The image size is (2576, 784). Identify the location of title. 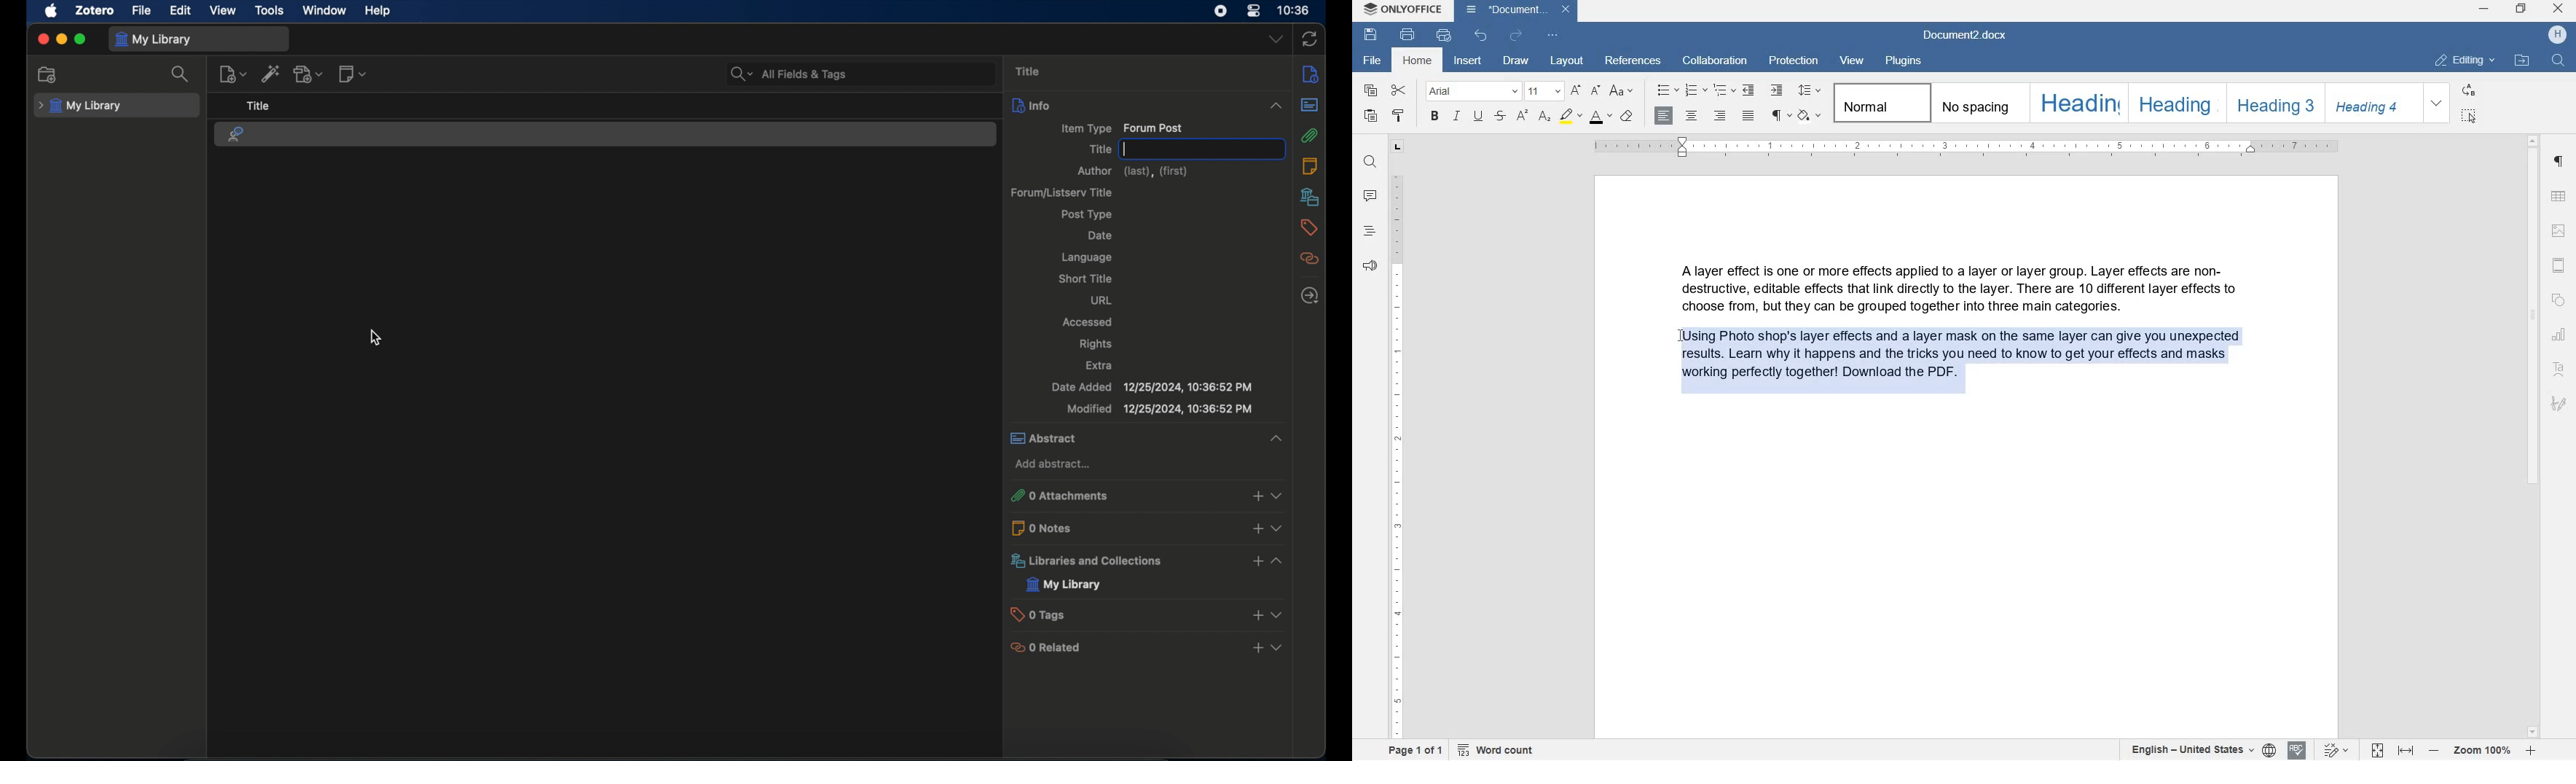
(1099, 149).